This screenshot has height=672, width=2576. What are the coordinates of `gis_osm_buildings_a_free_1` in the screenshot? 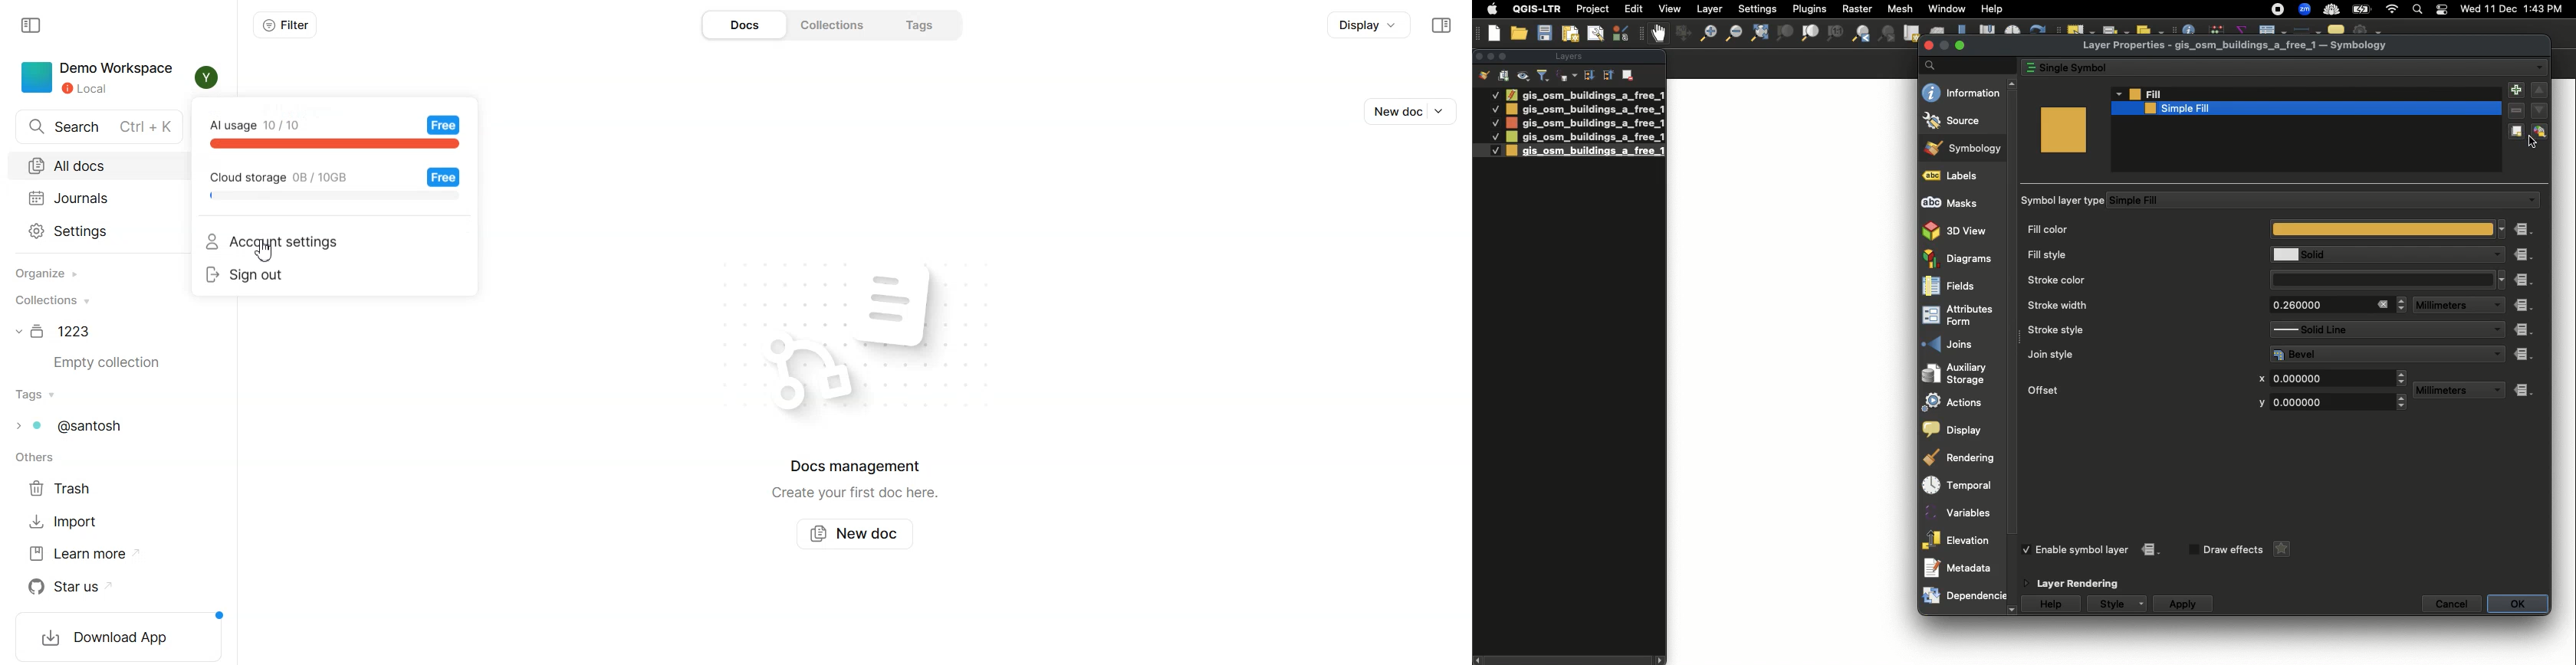 It's located at (1585, 110).